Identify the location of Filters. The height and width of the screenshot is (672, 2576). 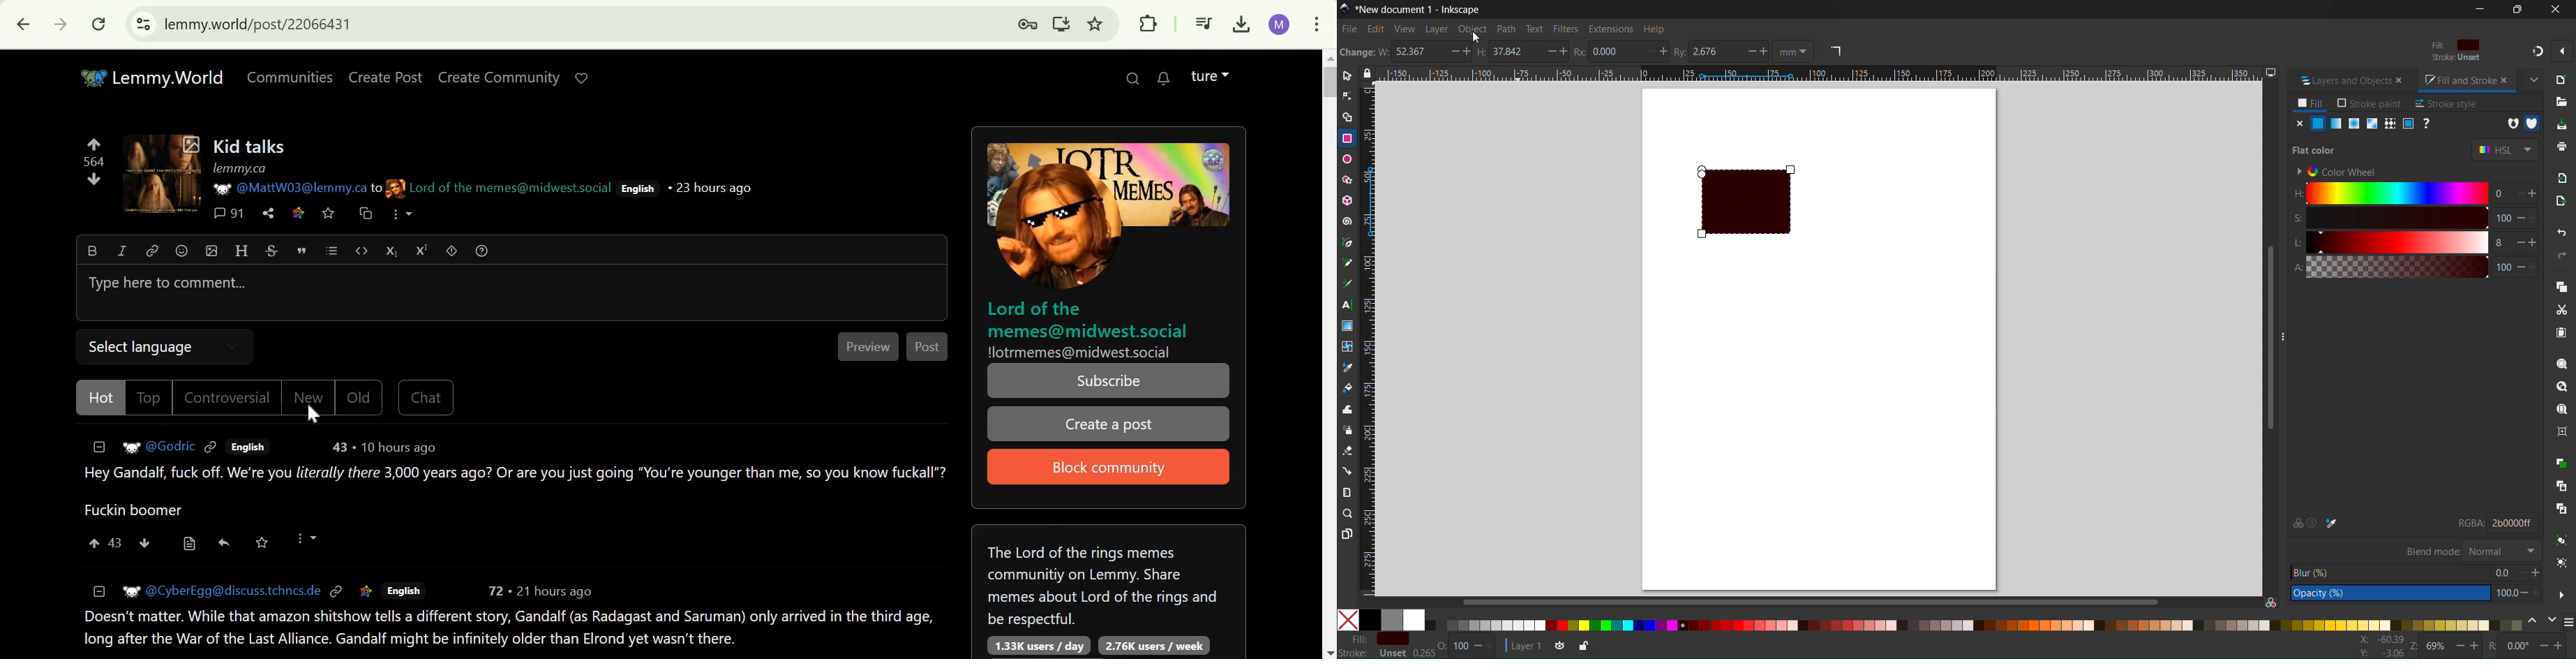
(1565, 28).